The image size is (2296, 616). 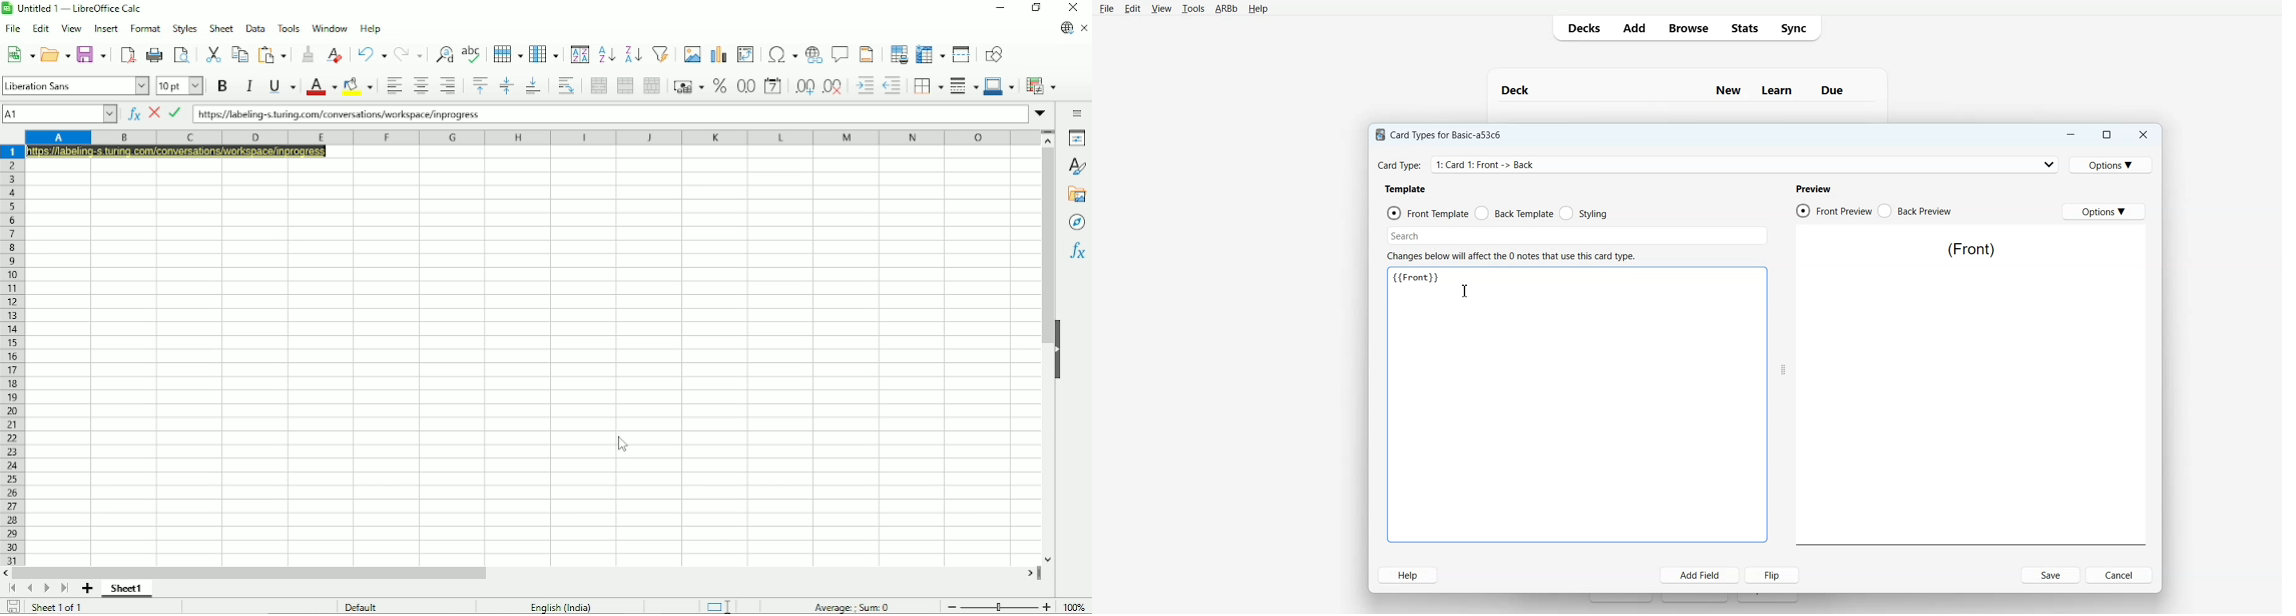 What do you see at coordinates (534, 86) in the screenshot?
I see `Align bottom` at bounding box center [534, 86].